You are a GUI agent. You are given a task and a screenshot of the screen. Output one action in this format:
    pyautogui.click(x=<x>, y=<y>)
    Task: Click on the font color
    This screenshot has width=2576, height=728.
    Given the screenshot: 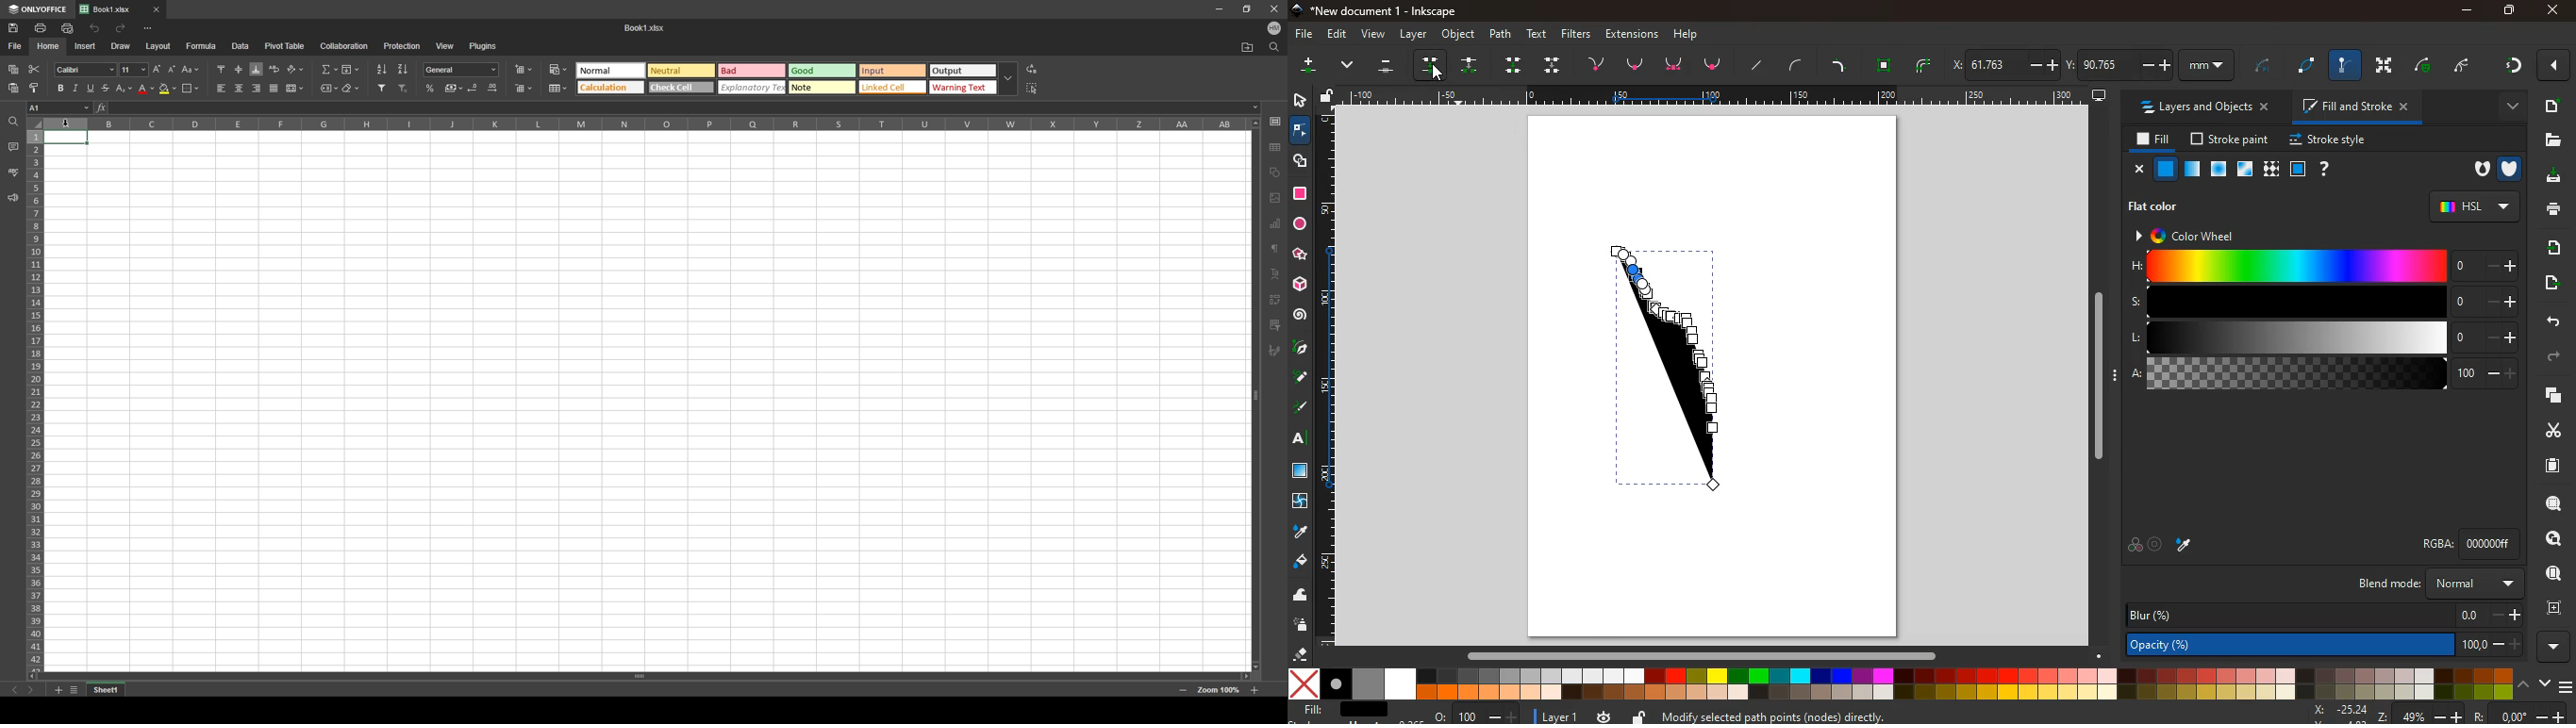 What is the action you would take?
    pyautogui.click(x=146, y=88)
    